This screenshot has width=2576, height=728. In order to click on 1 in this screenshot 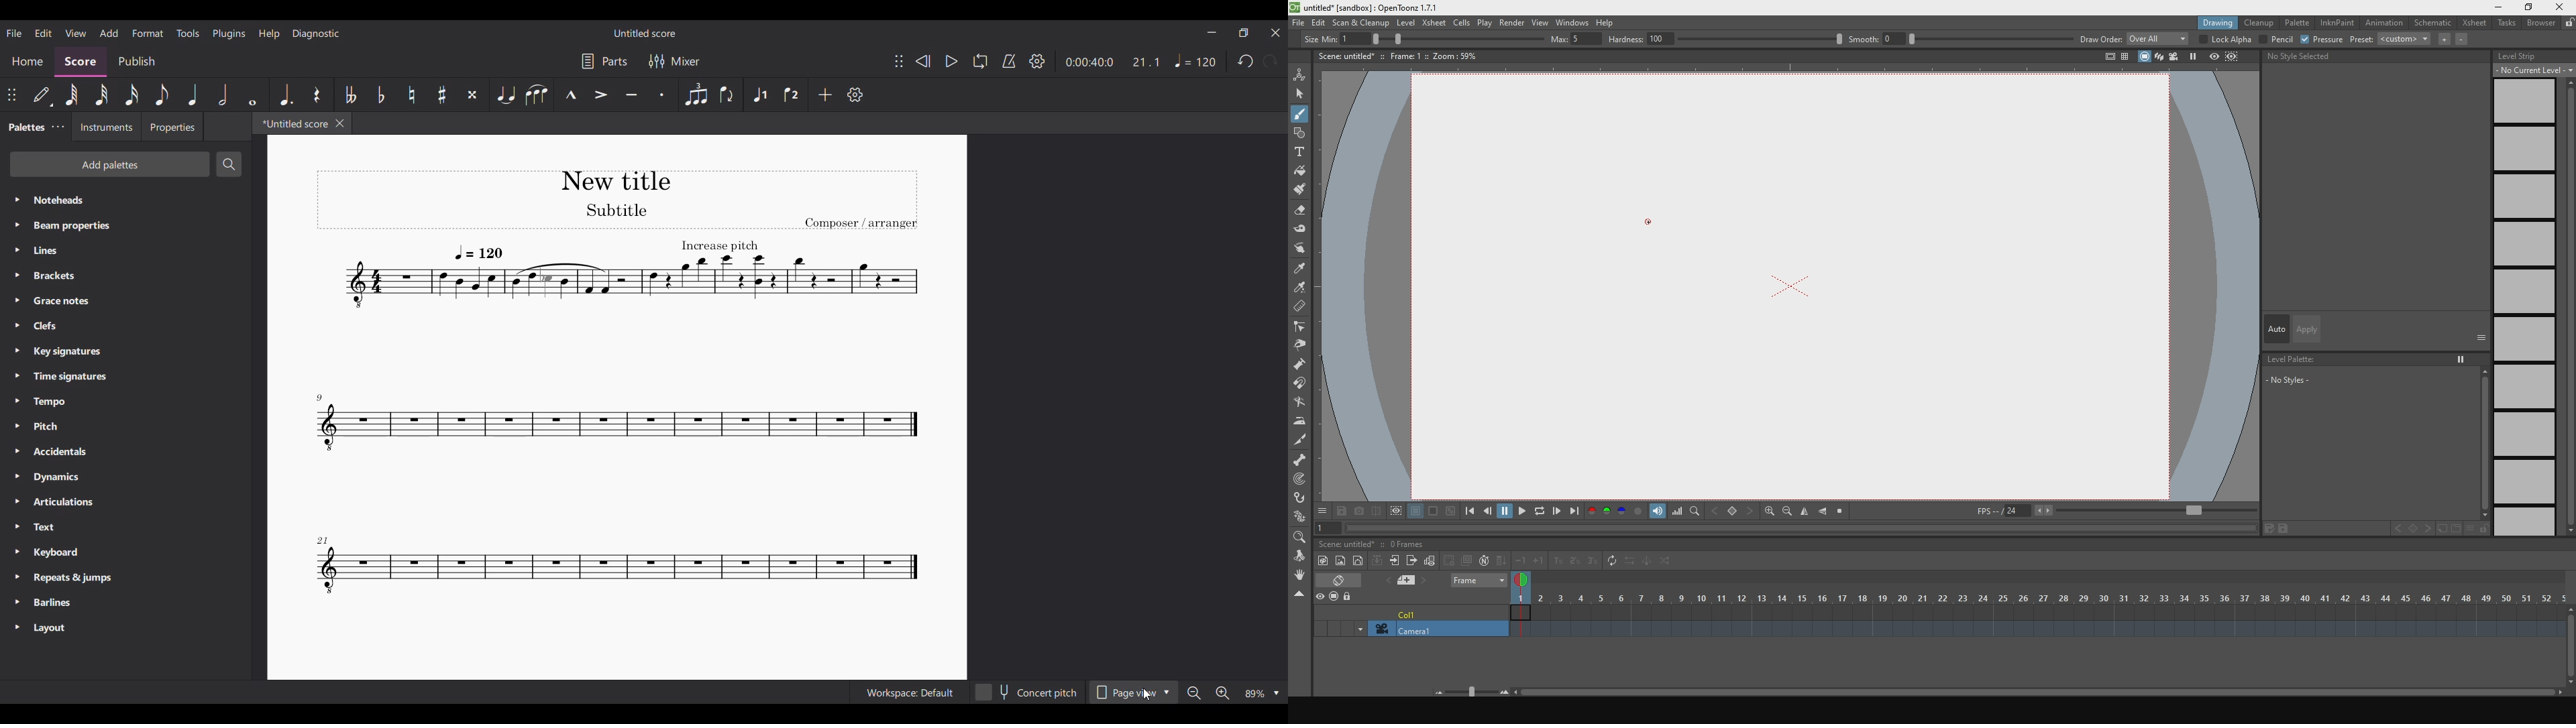, I will do `click(1323, 528)`.